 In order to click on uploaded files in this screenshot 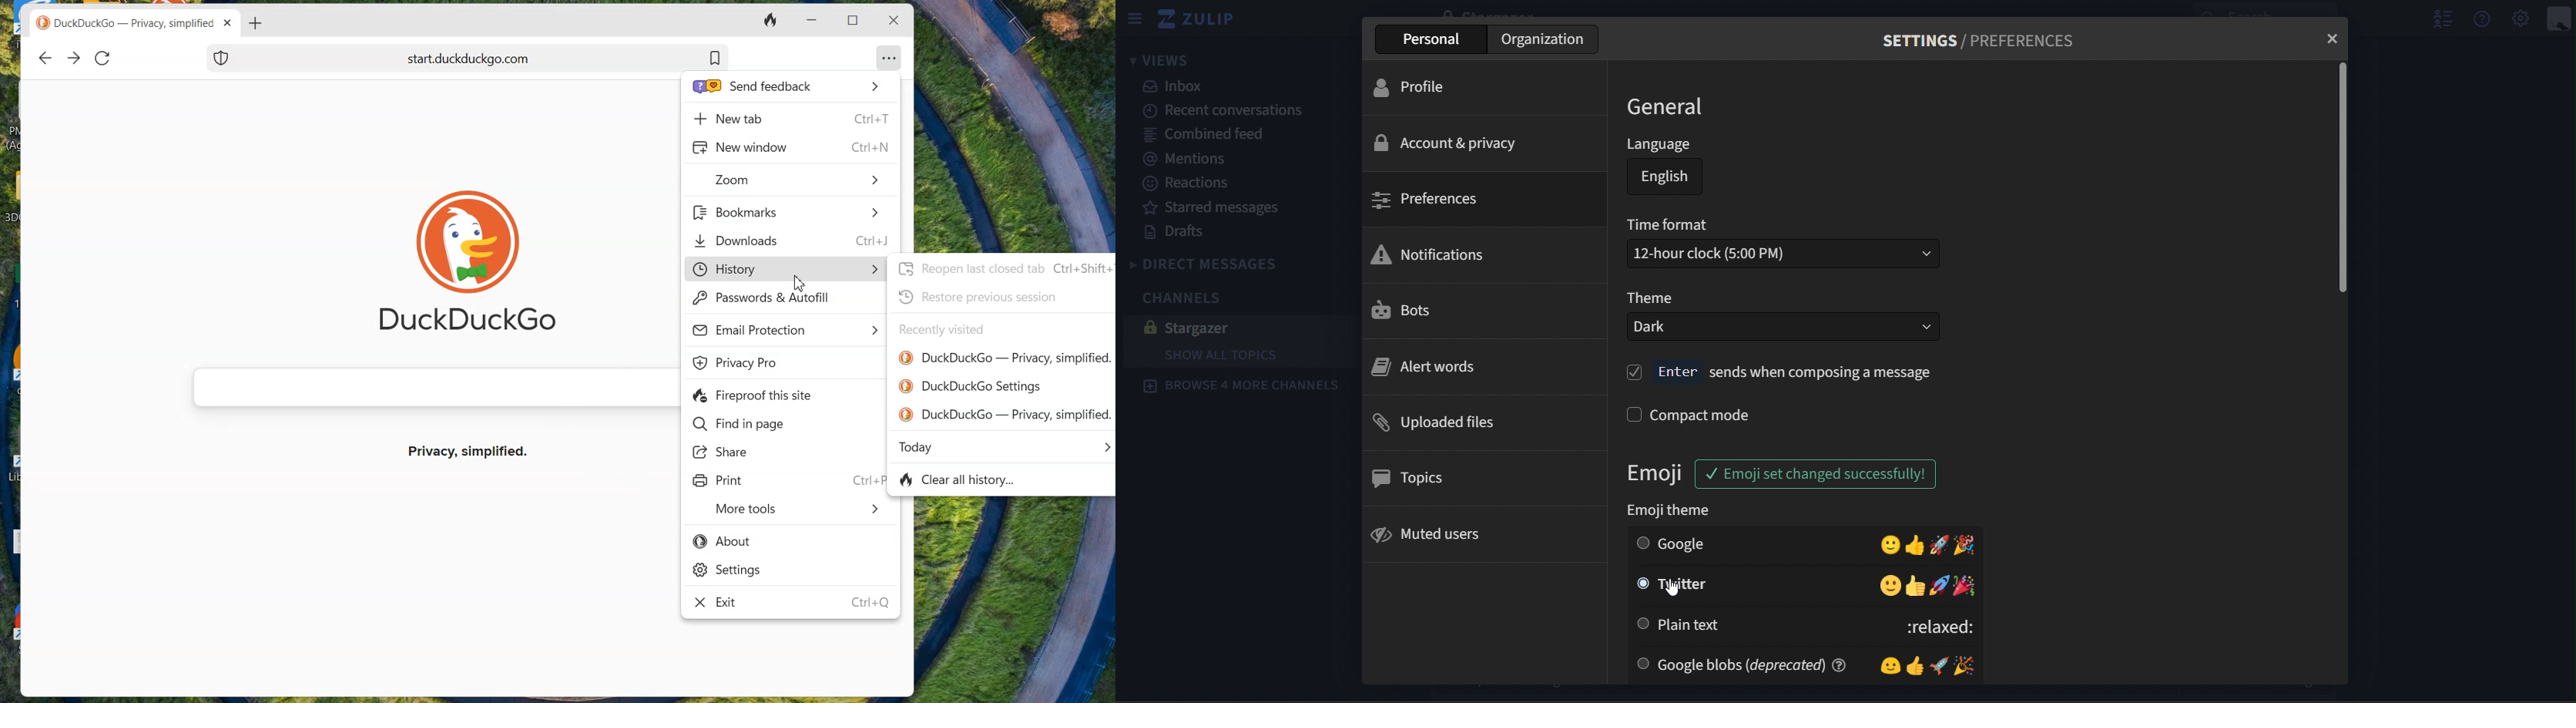, I will do `click(1437, 422)`.